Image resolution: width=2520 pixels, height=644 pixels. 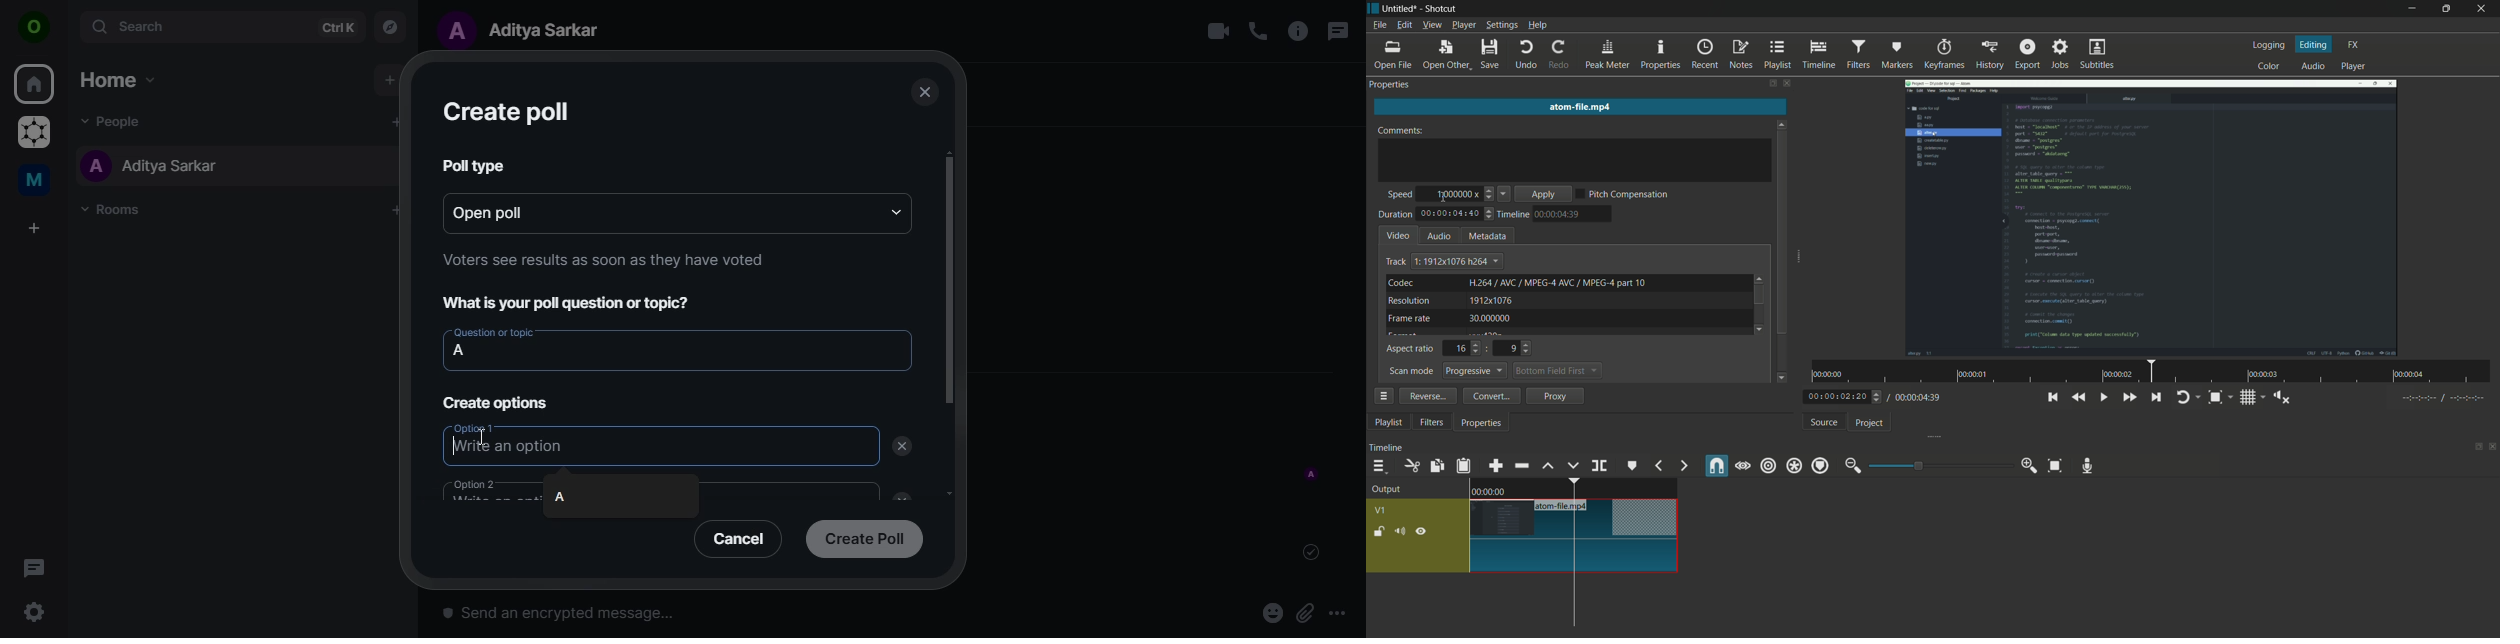 What do you see at coordinates (1491, 300) in the screenshot?
I see `1912` at bounding box center [1491, 300].